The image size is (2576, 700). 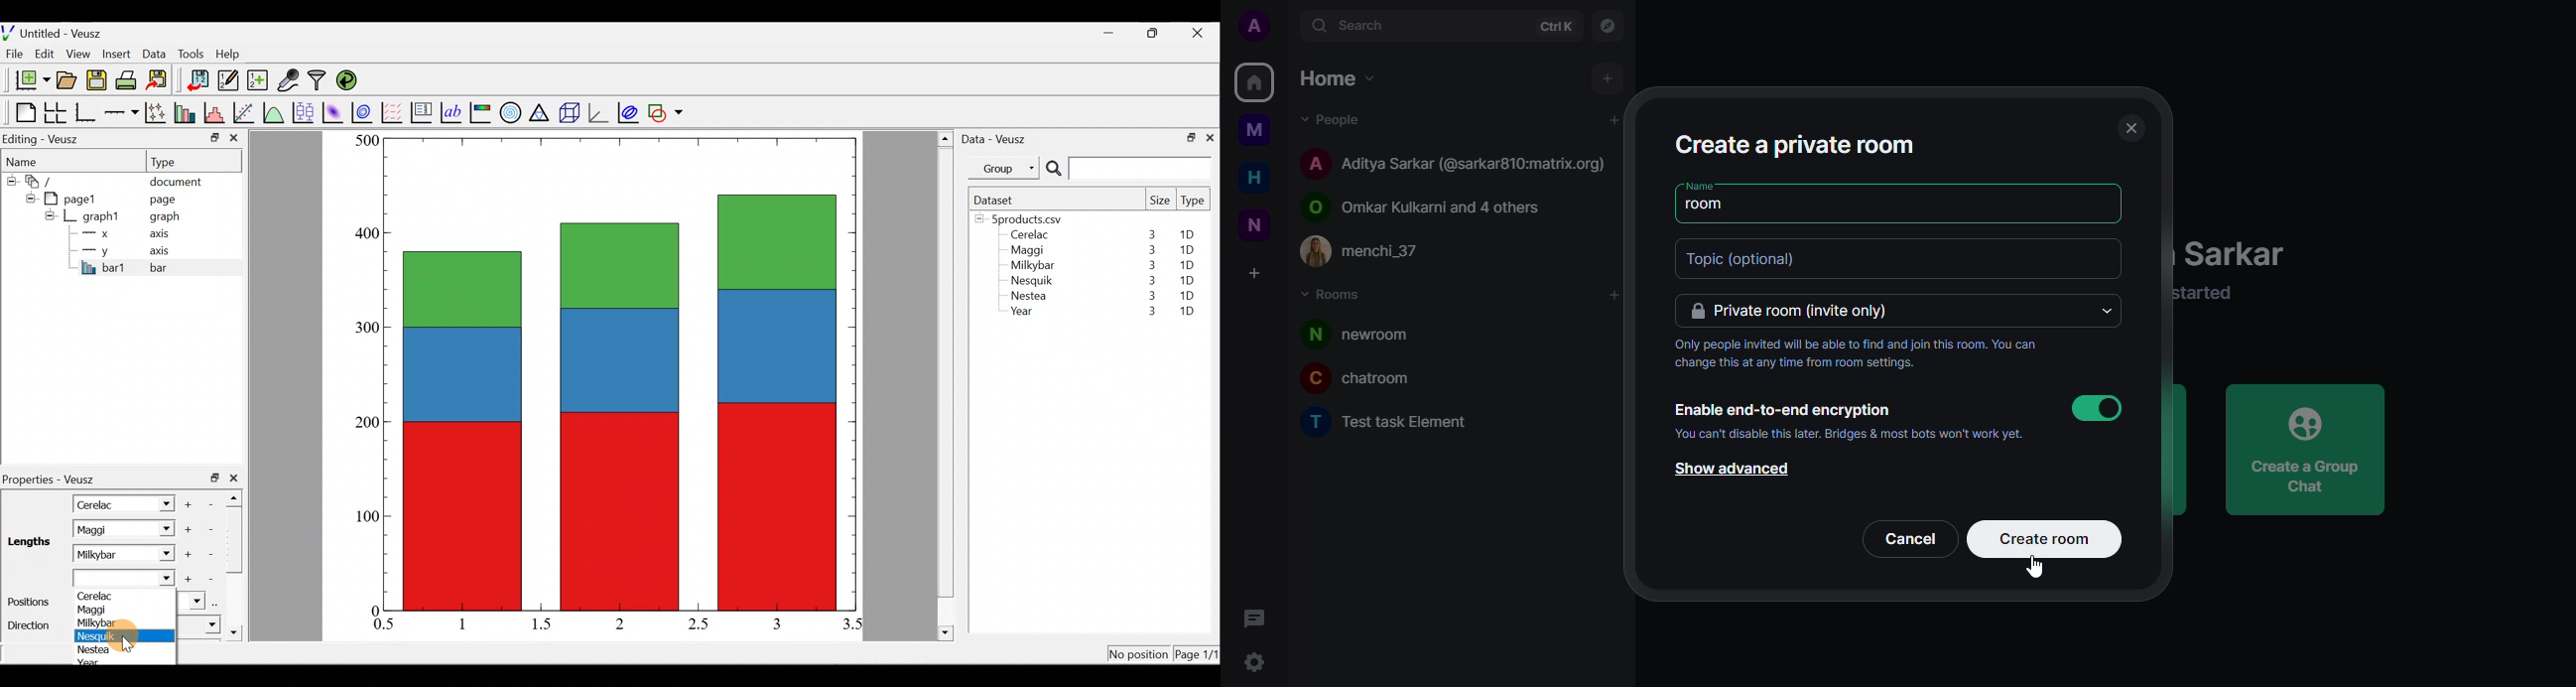 I want to click on 300, so click(x=363, y=325).